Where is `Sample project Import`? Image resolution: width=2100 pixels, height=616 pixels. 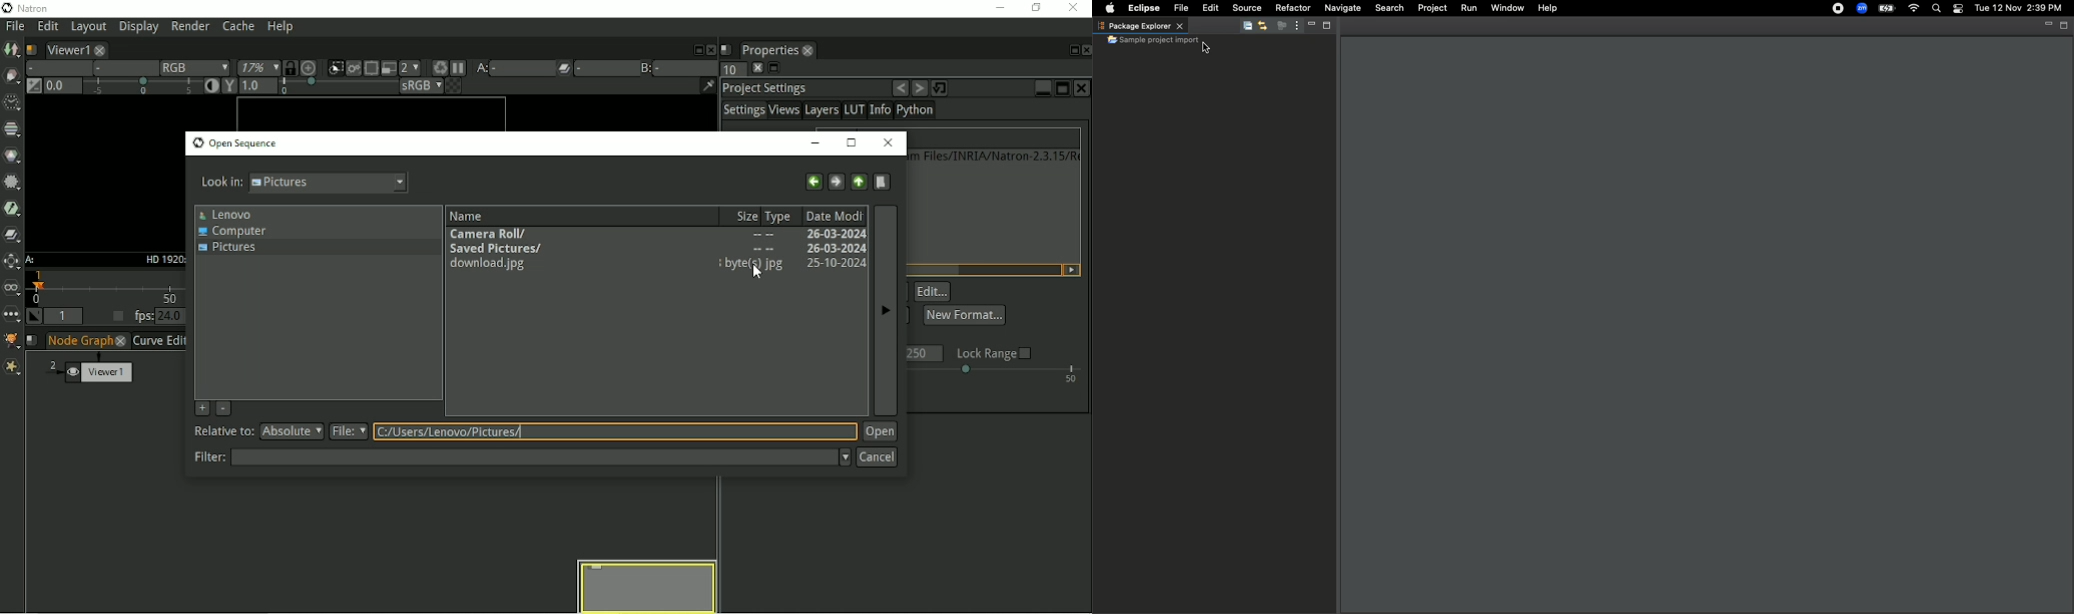
Sample project Import is located at coordinates (1153, 41).